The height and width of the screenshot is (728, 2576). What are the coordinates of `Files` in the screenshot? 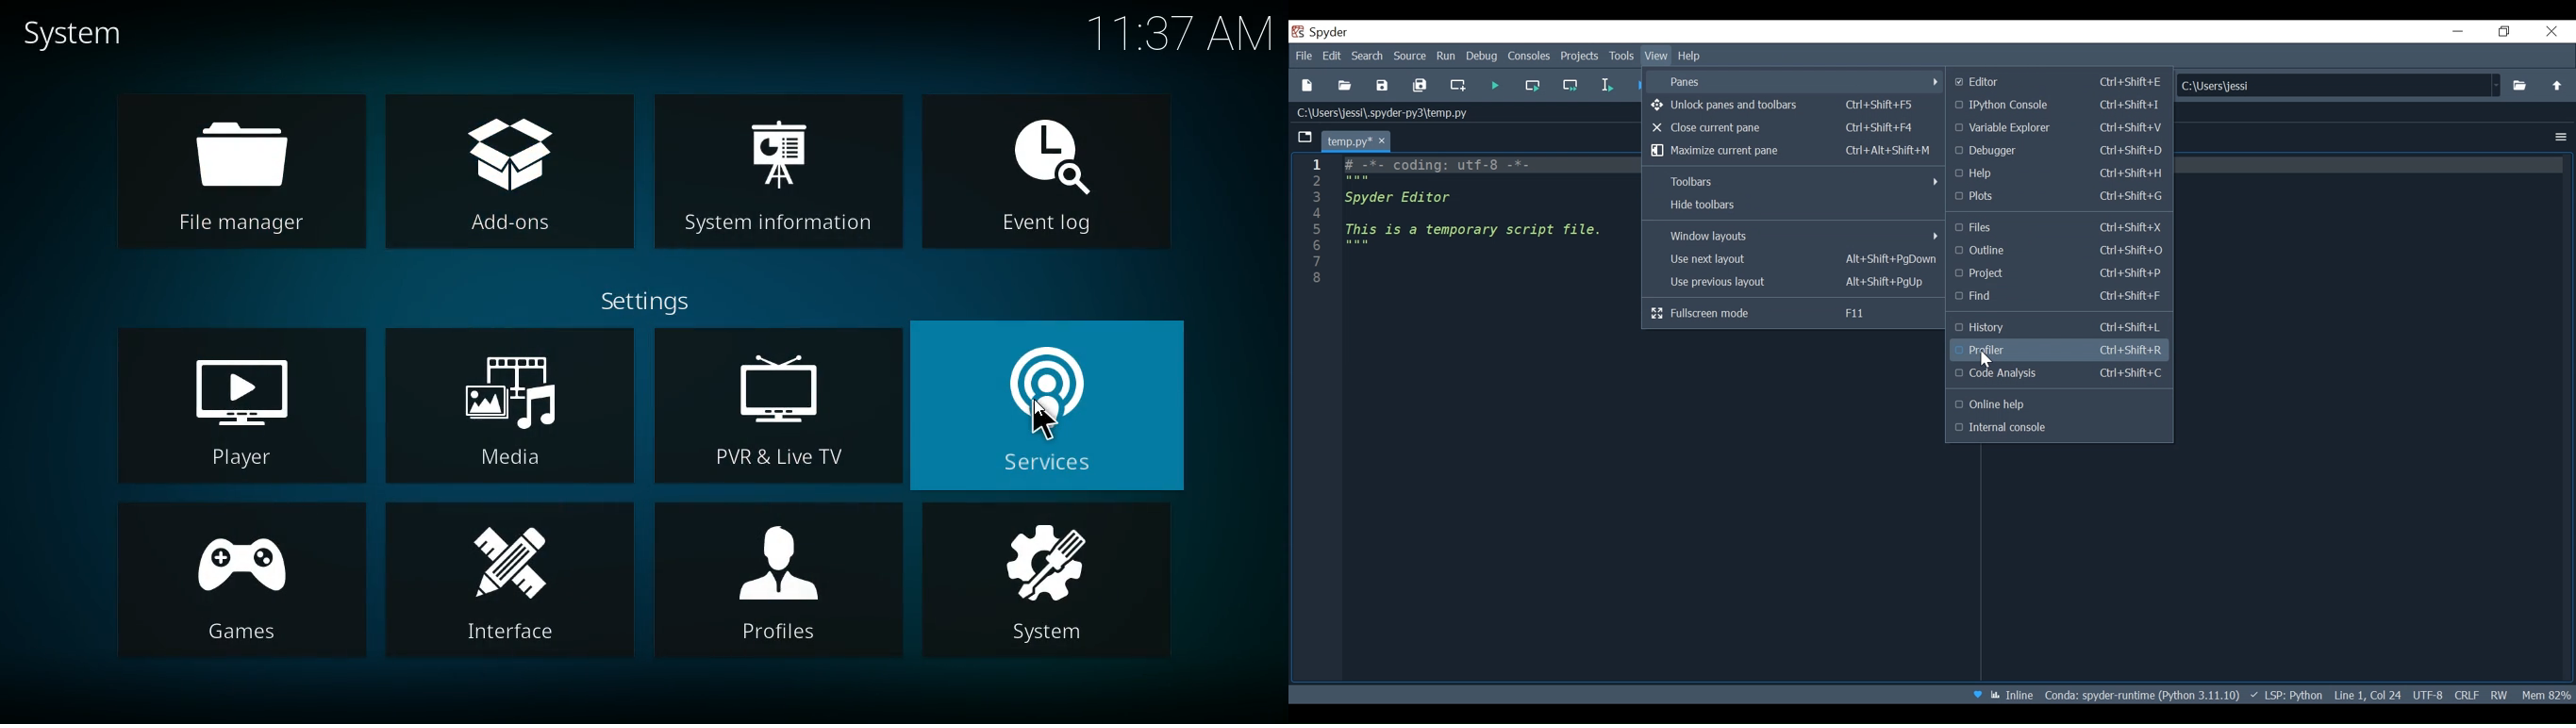 It's located at (2060, 227).